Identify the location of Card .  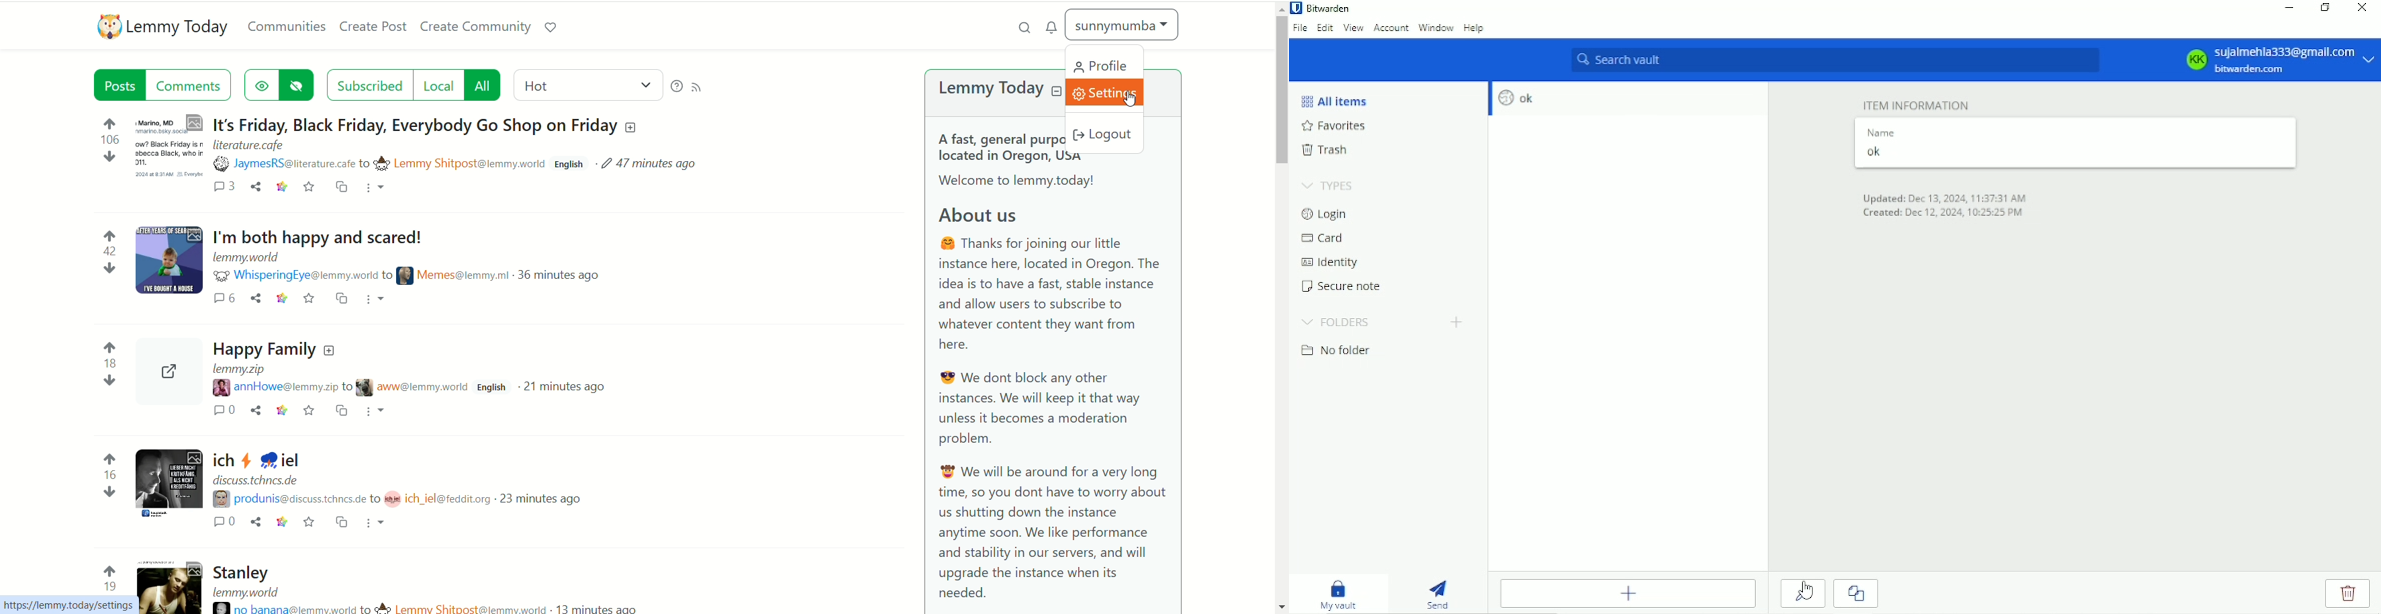
(1325, 238).